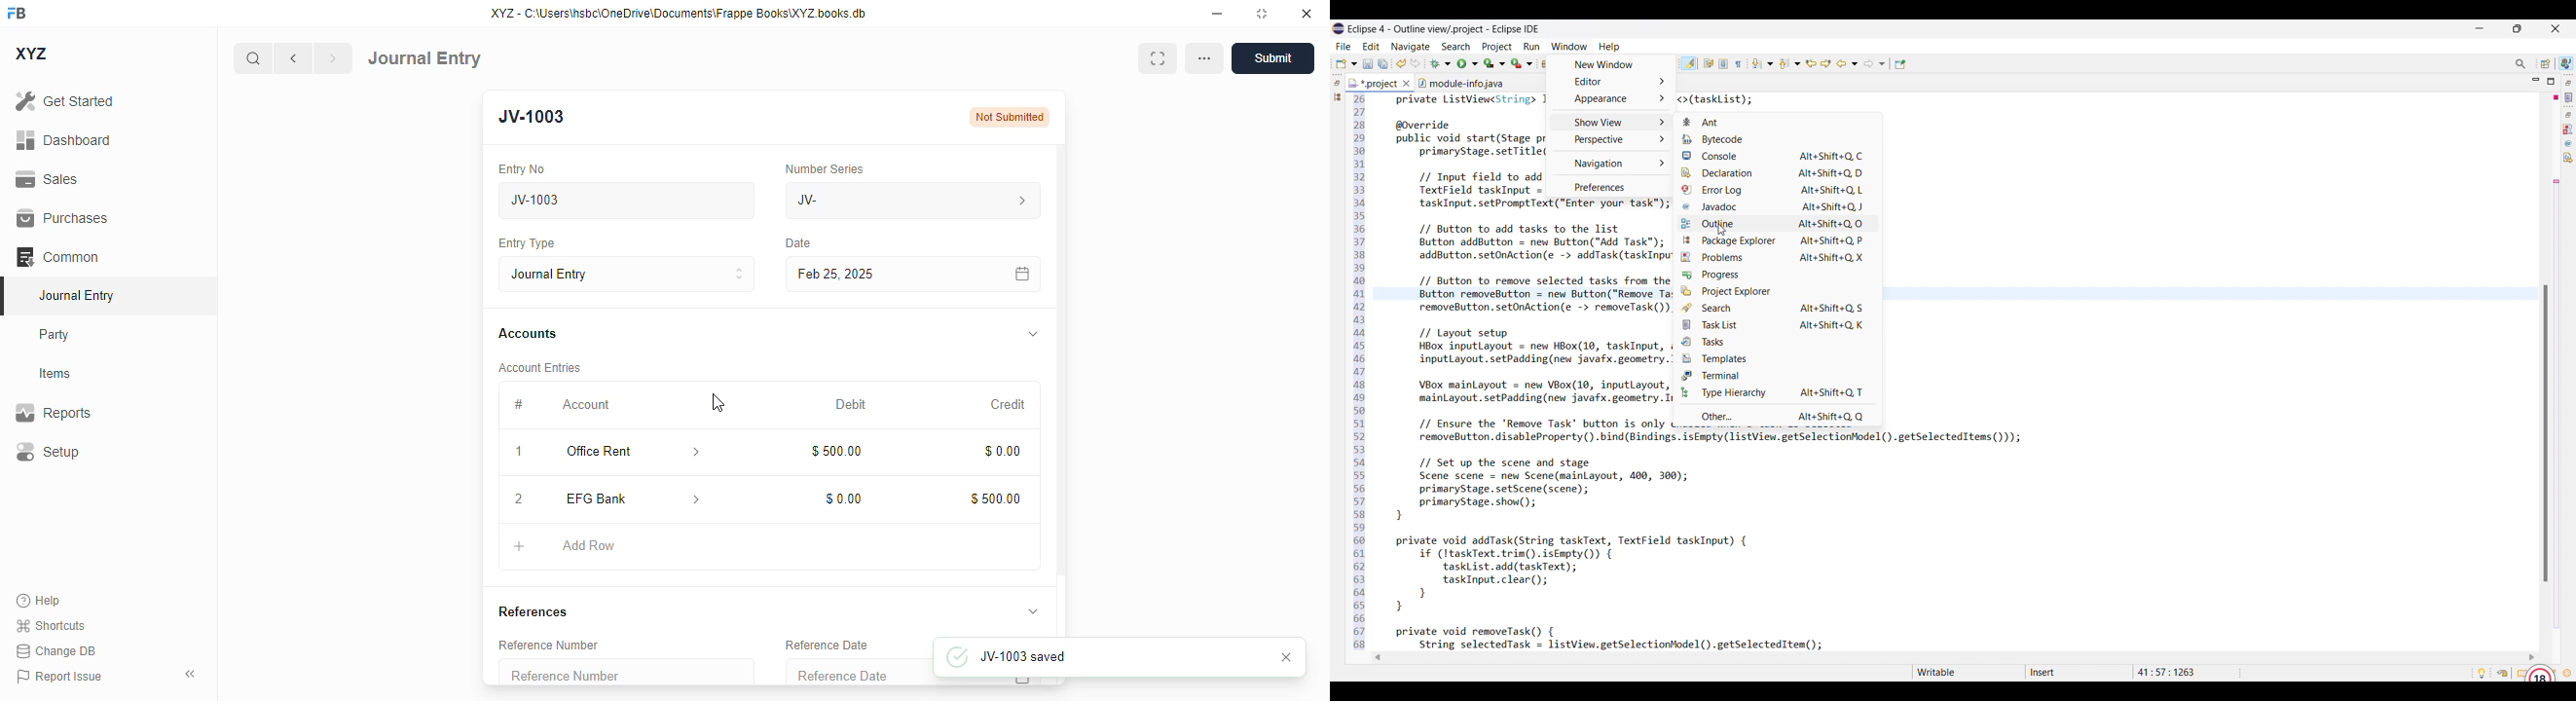  I want to click on entry type, so click(626, 274).